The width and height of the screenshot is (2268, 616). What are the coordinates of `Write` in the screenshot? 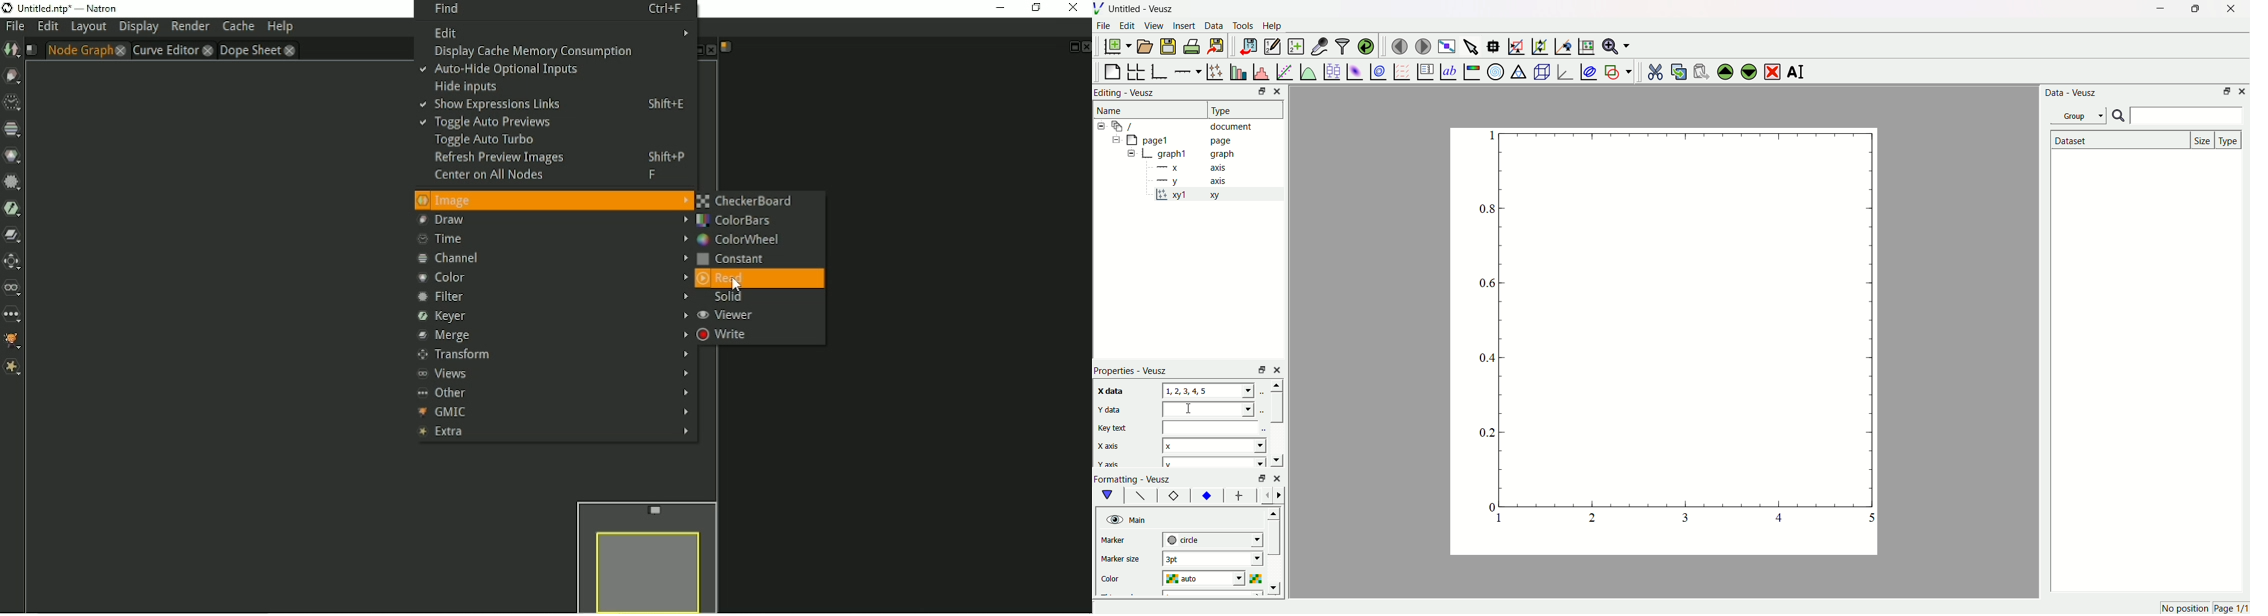 It's located at (724, 335).